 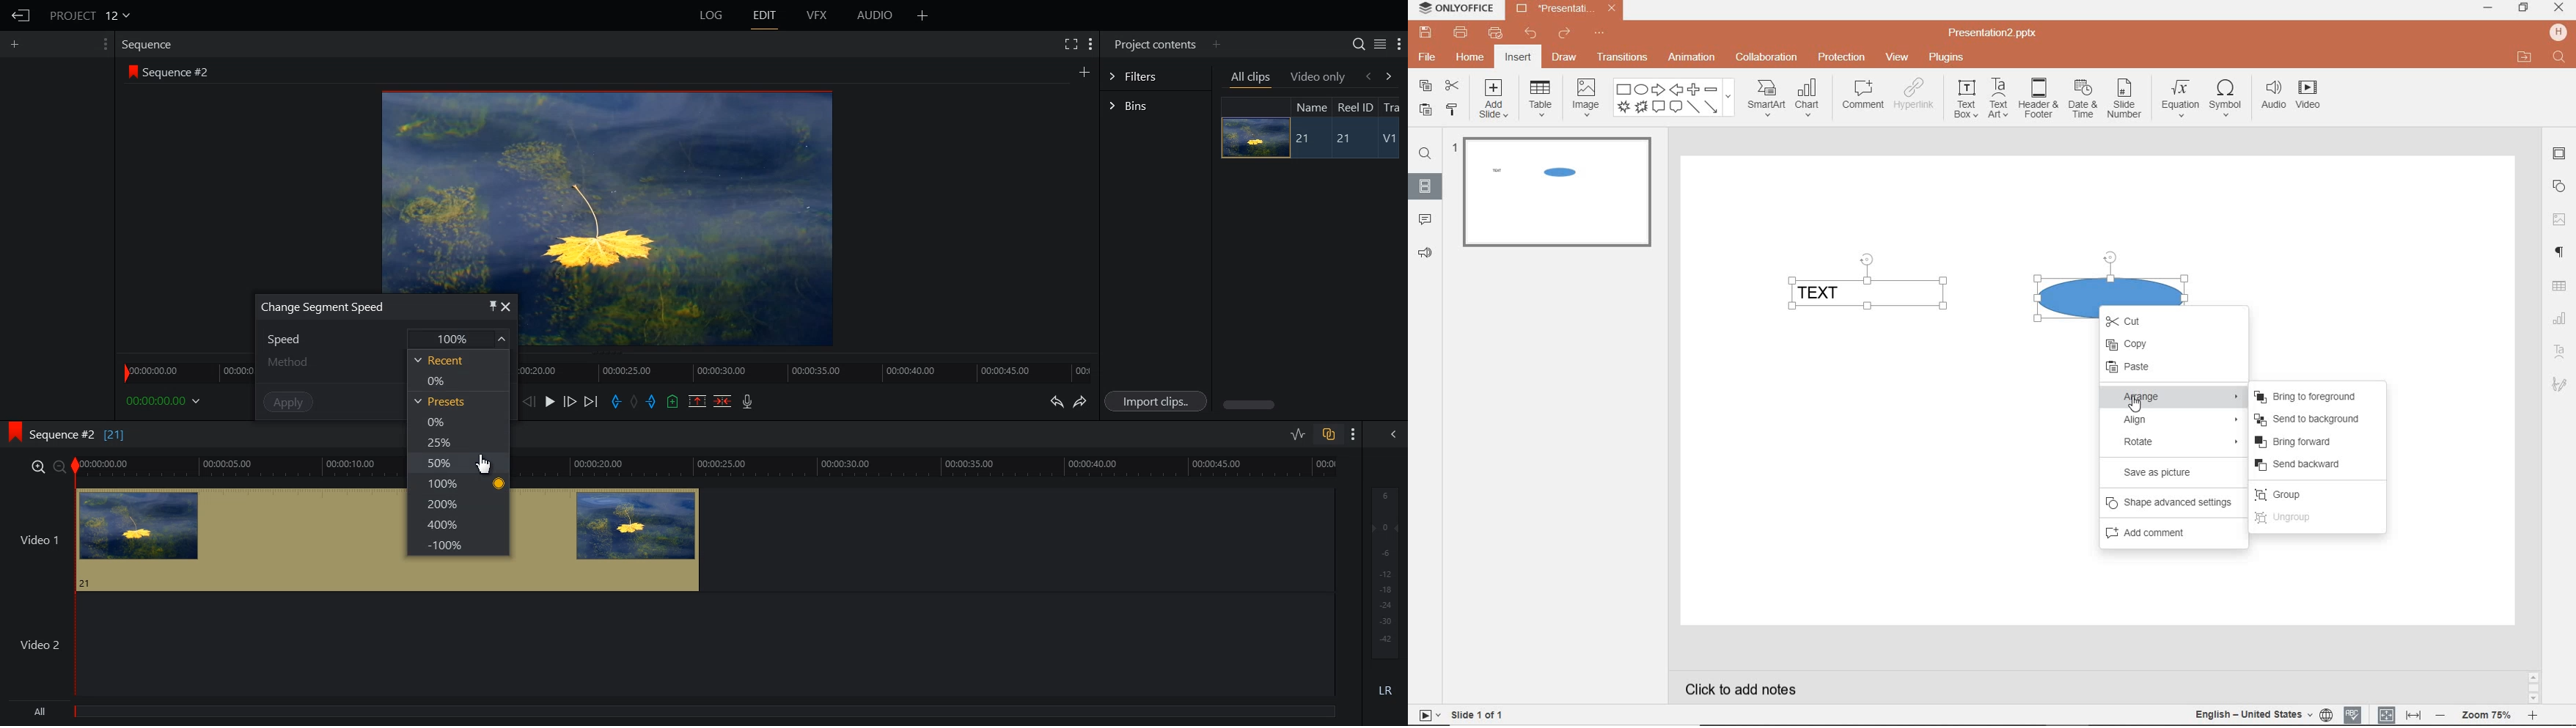 I want to click on FIT TO SLIDE / FIT TO WIDTH, so click(x=2400, y=713).